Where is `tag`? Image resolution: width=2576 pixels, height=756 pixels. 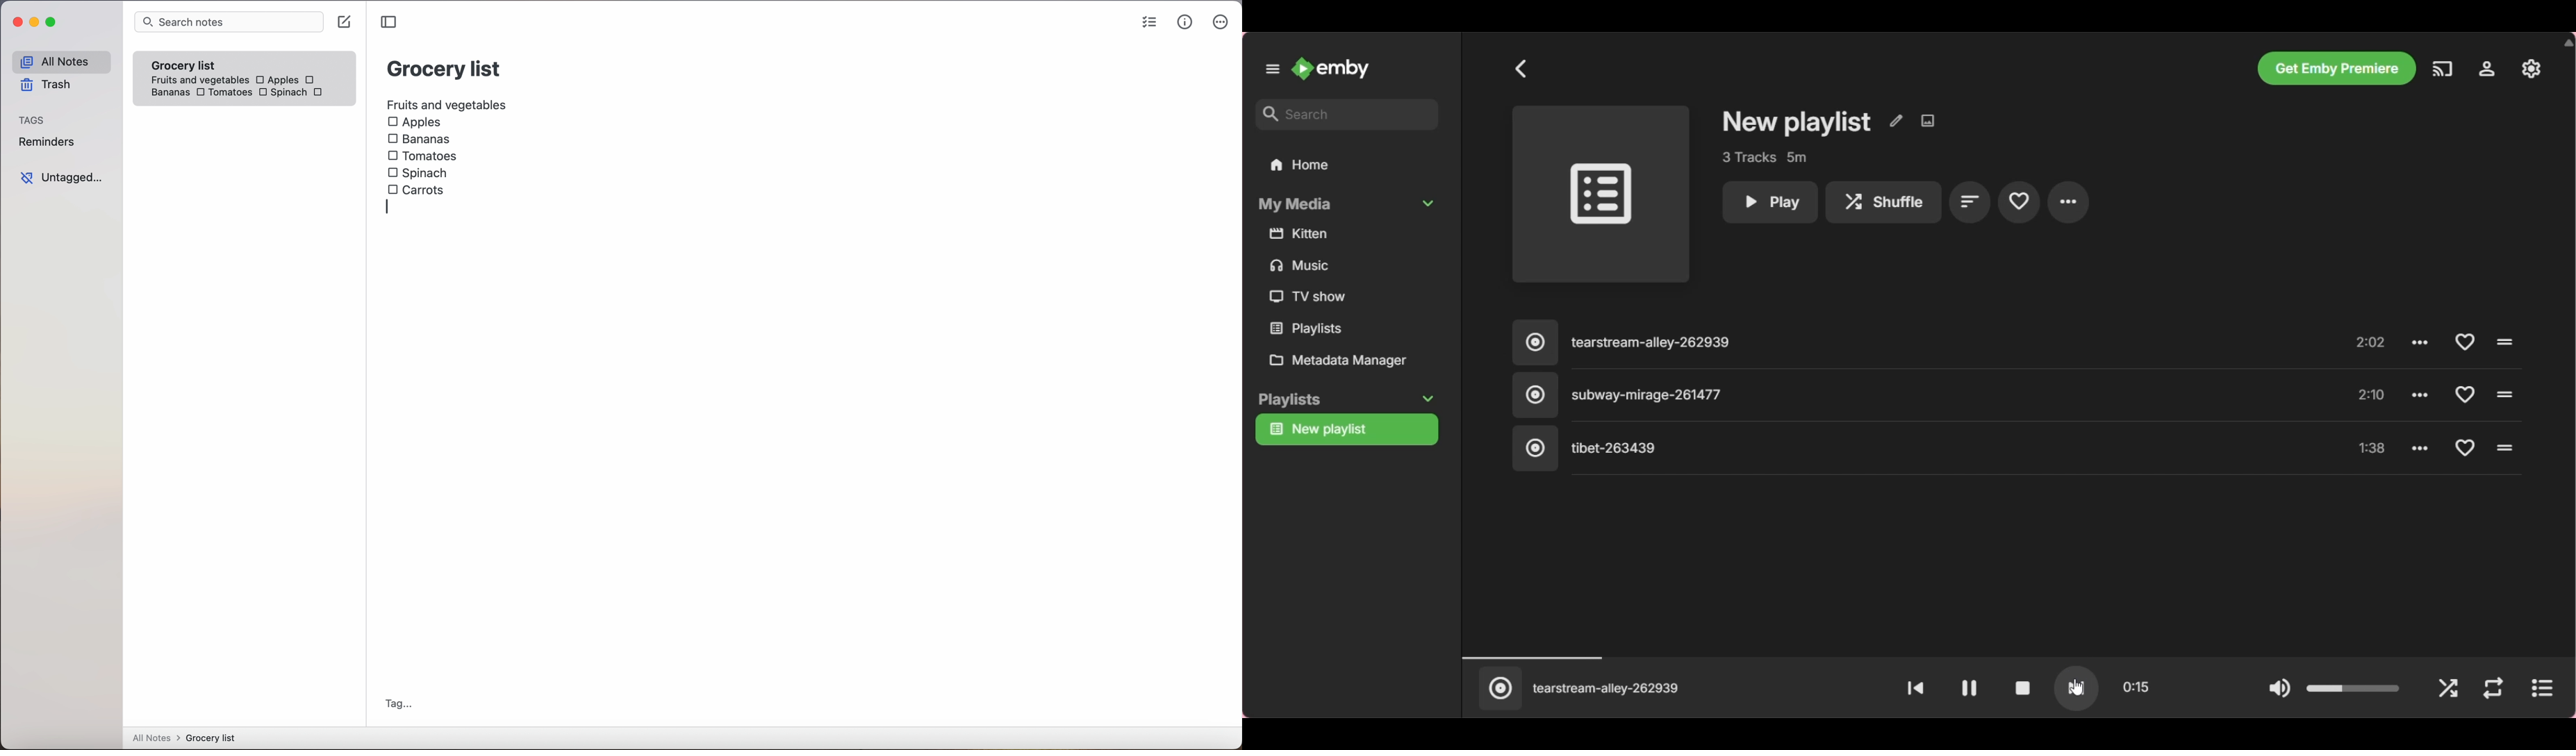
tag is located at coordinates (399, 703).